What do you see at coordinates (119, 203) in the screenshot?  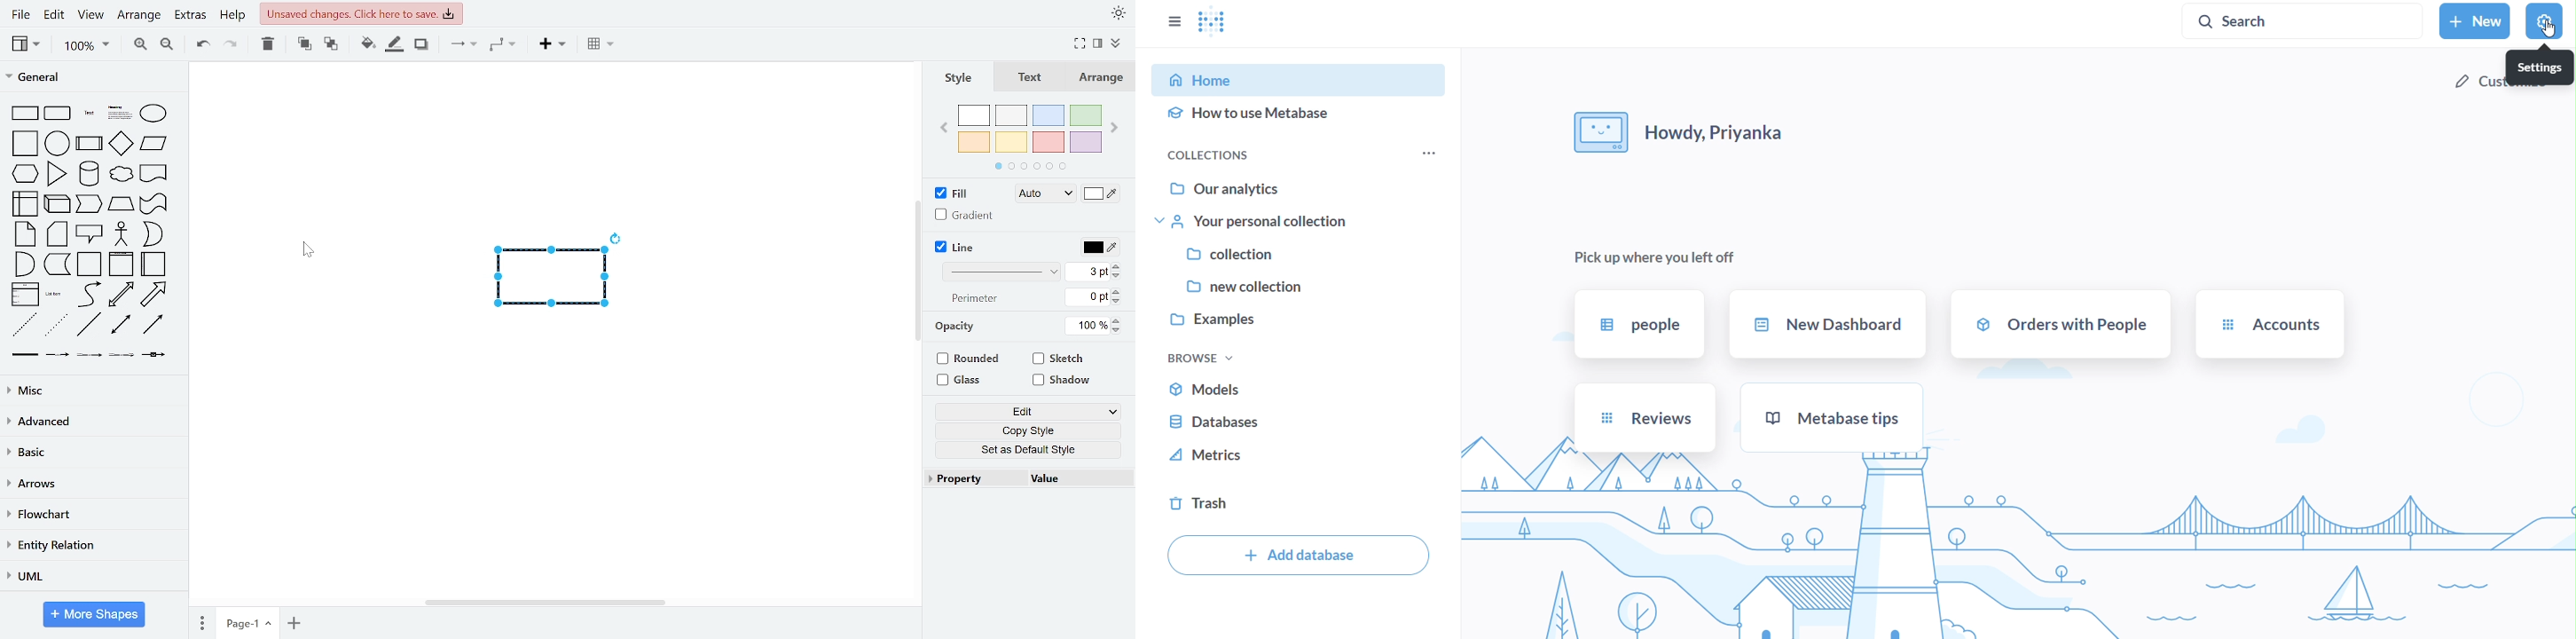 I see `general shapes` at bounding box center [119, 203].